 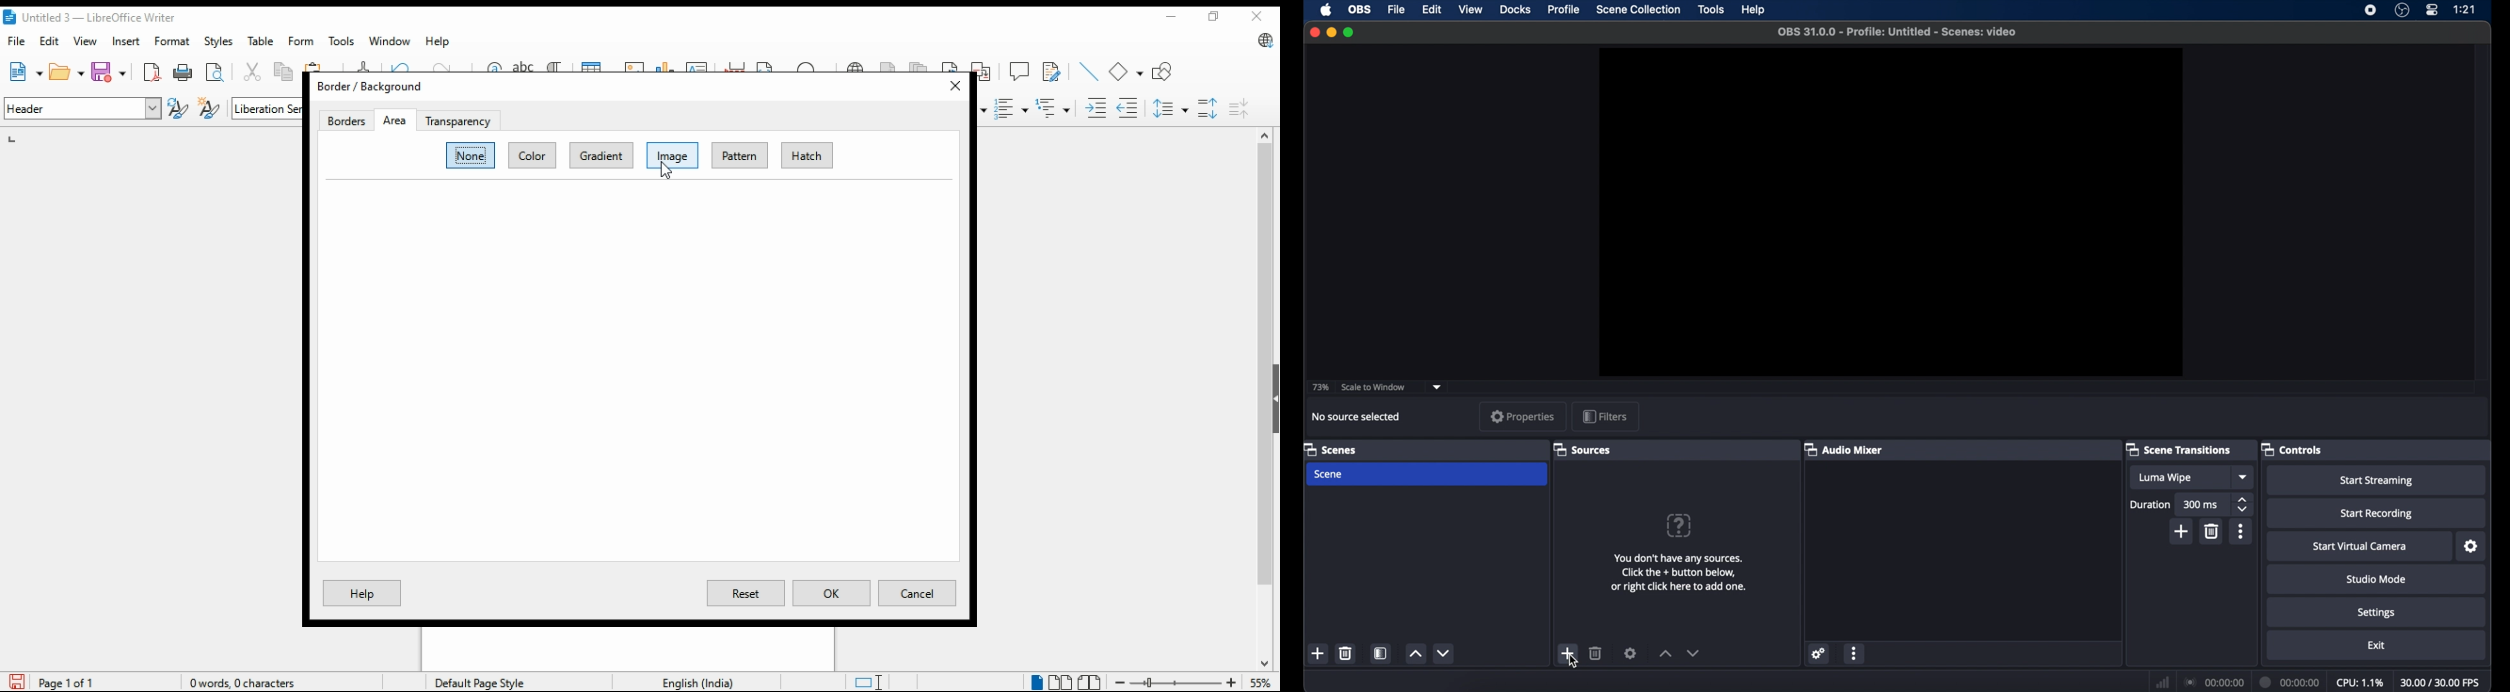 What do you see at coordinates (737, 66) in the screenshot?
I see `insert page break` at bounding box center [737, 66].